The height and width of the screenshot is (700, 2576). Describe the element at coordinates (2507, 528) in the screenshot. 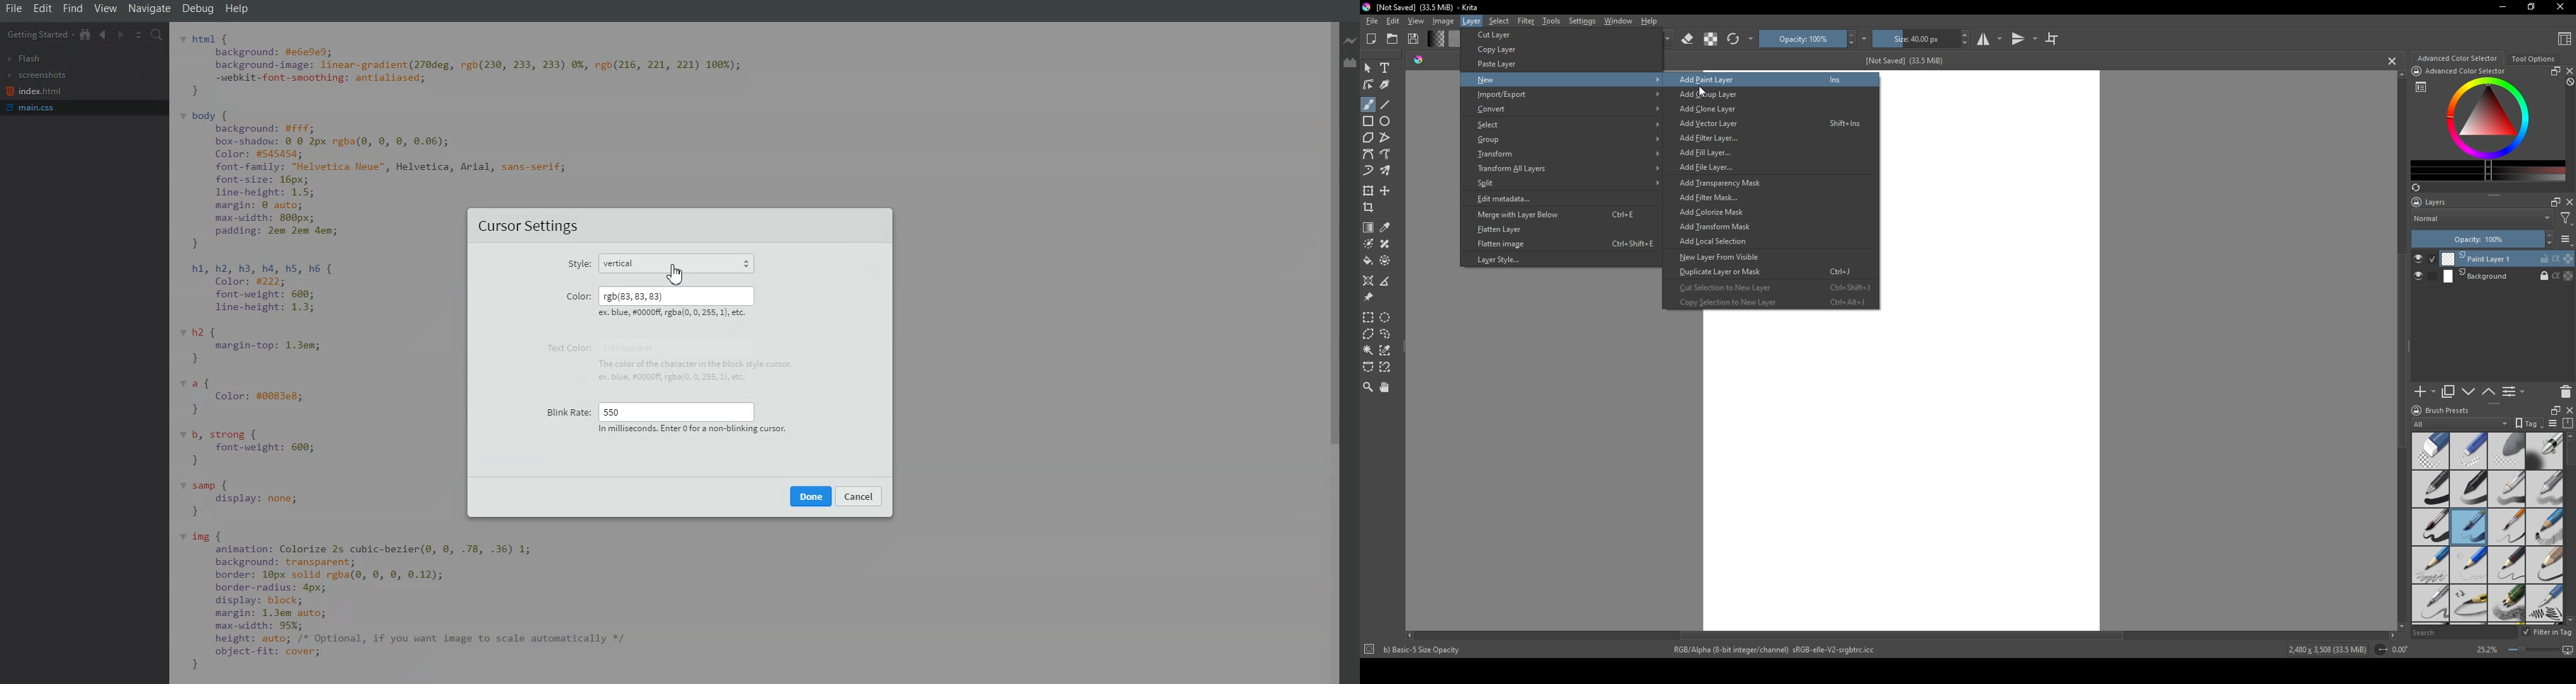

I see `thin brush` at that location.